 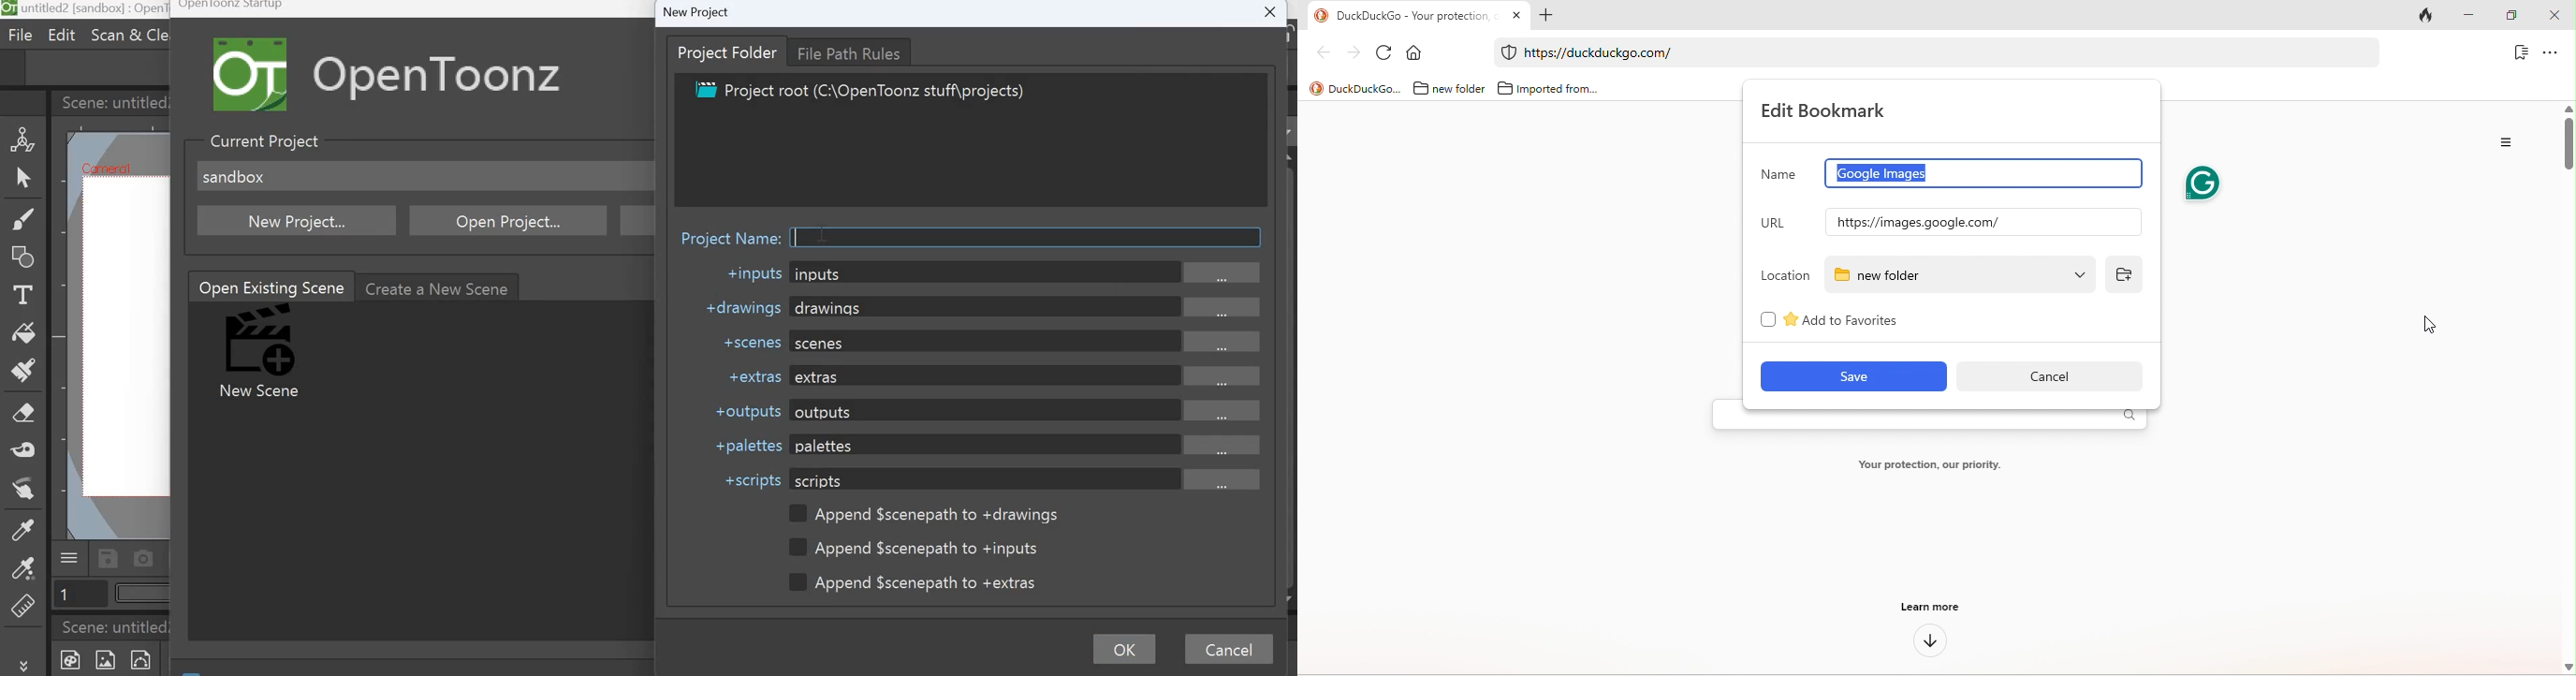 I want to click on Menu, so click(x=70, y=556).